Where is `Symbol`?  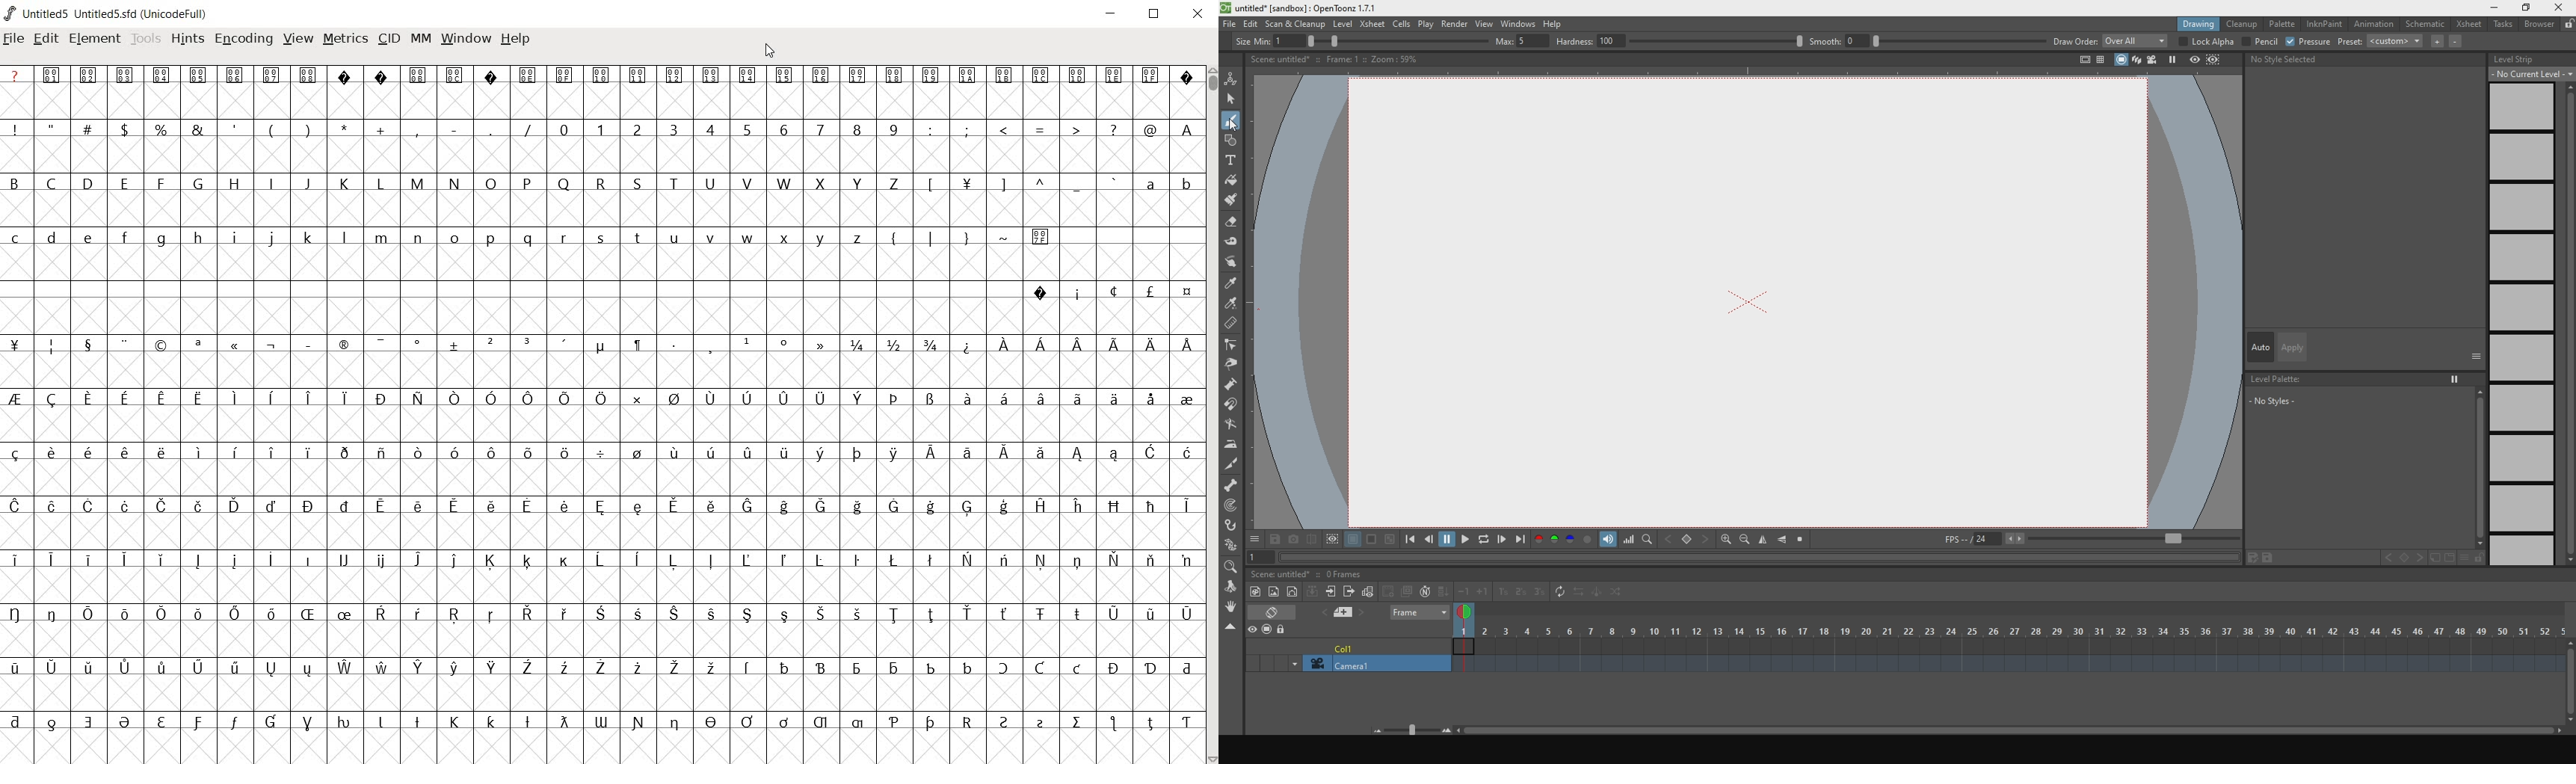 Symbol is located at coordinates (1078, 724).